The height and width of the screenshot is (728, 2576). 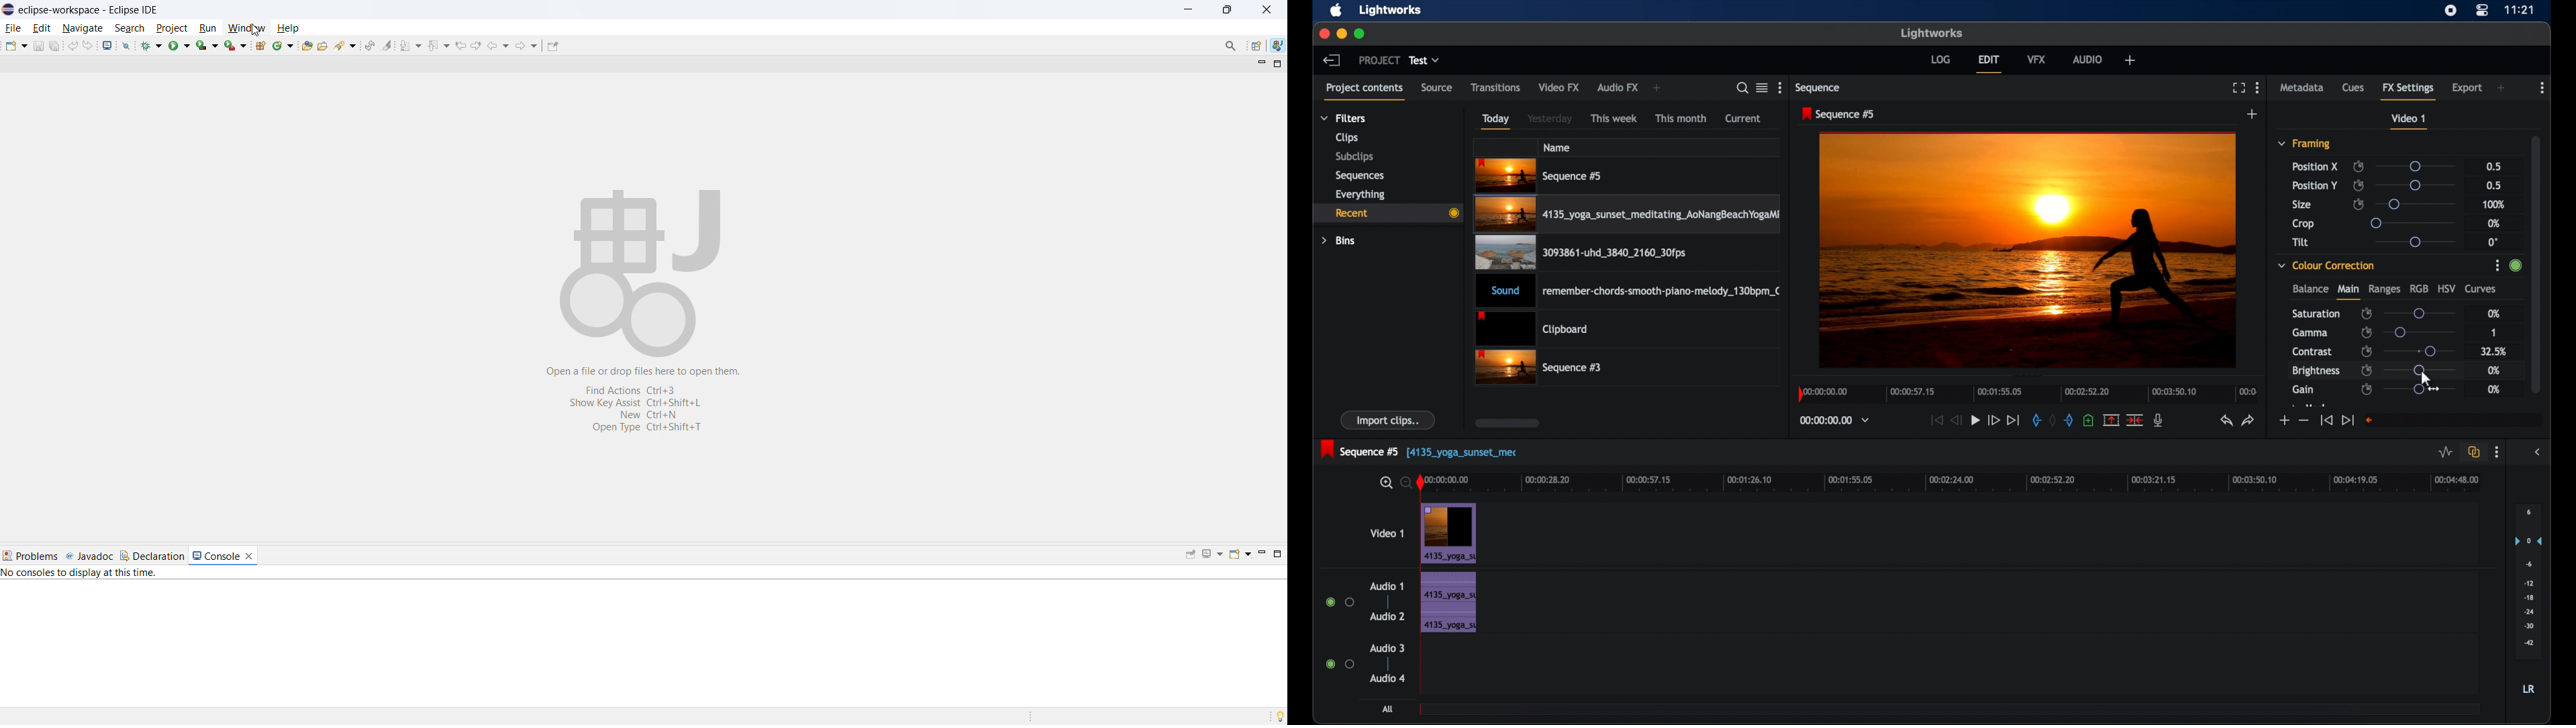 I want to click on options, so click(x=2493, y=267).